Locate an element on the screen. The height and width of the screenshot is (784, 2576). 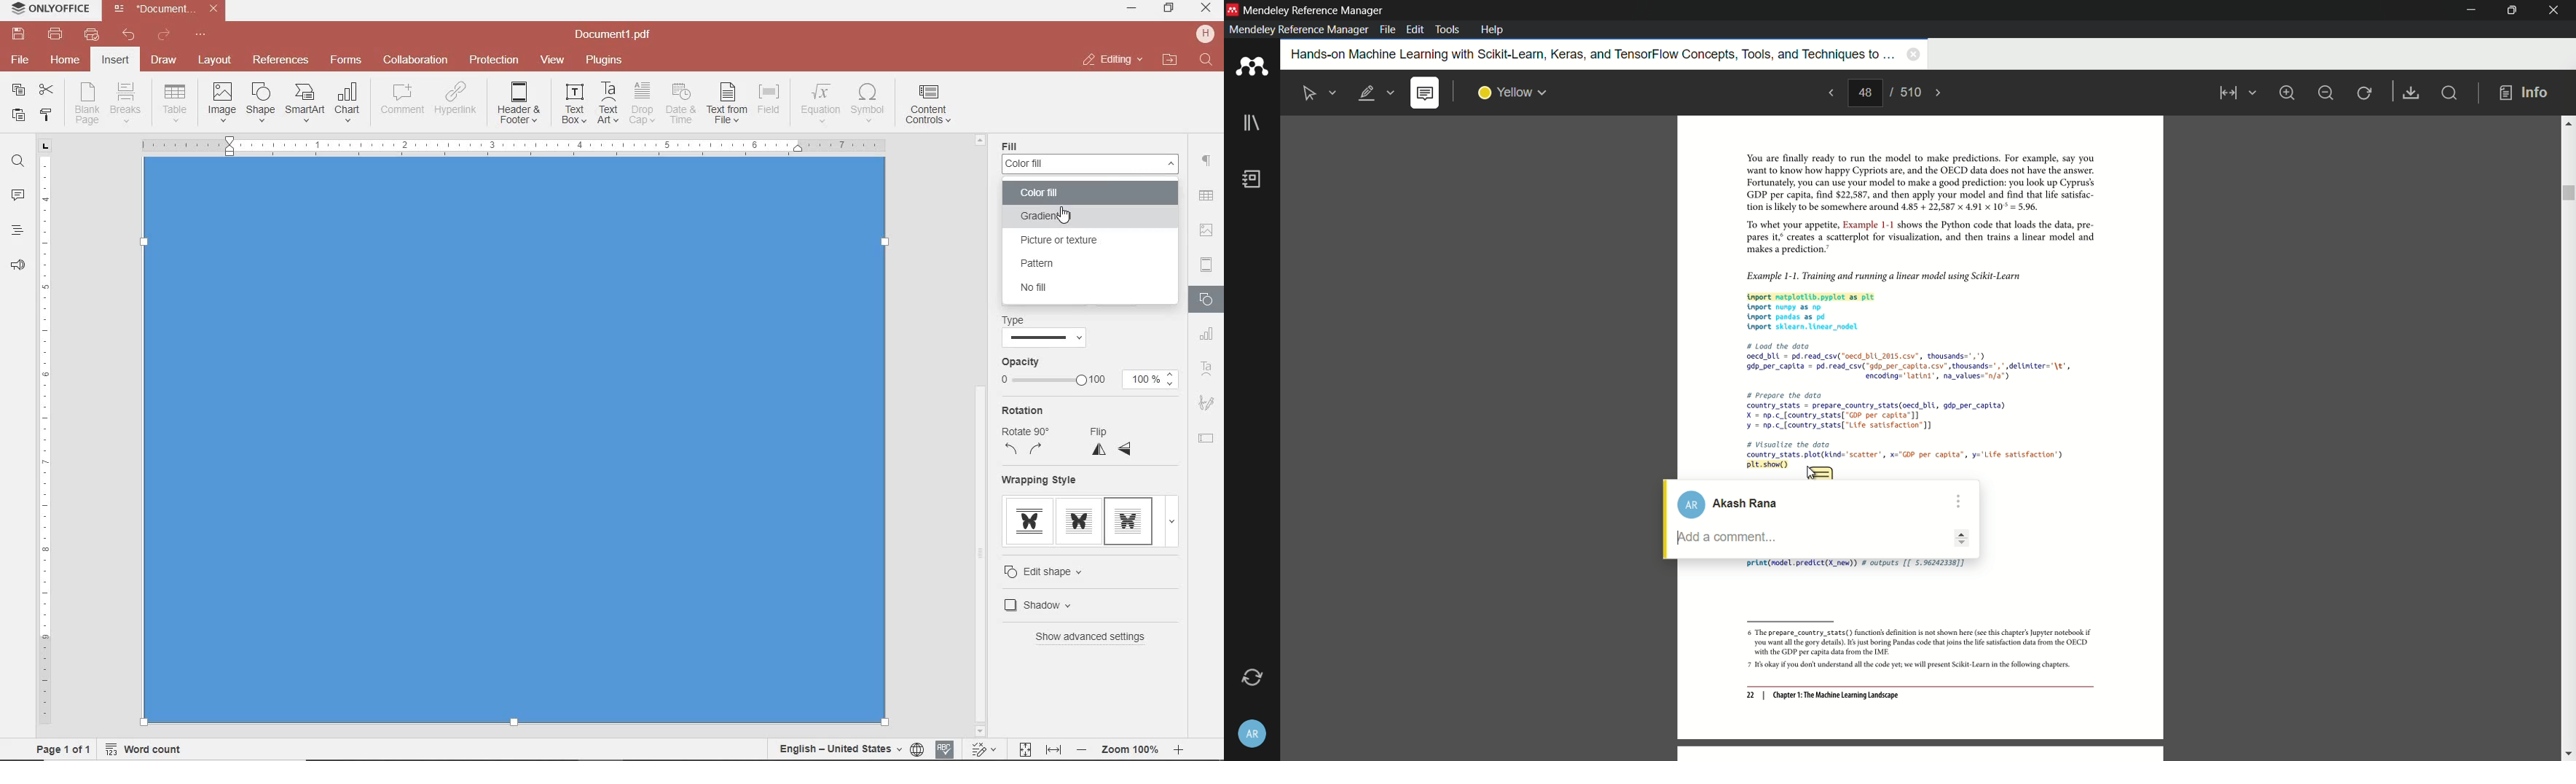
COLOR FILL is located at coordinates (1058, 194).